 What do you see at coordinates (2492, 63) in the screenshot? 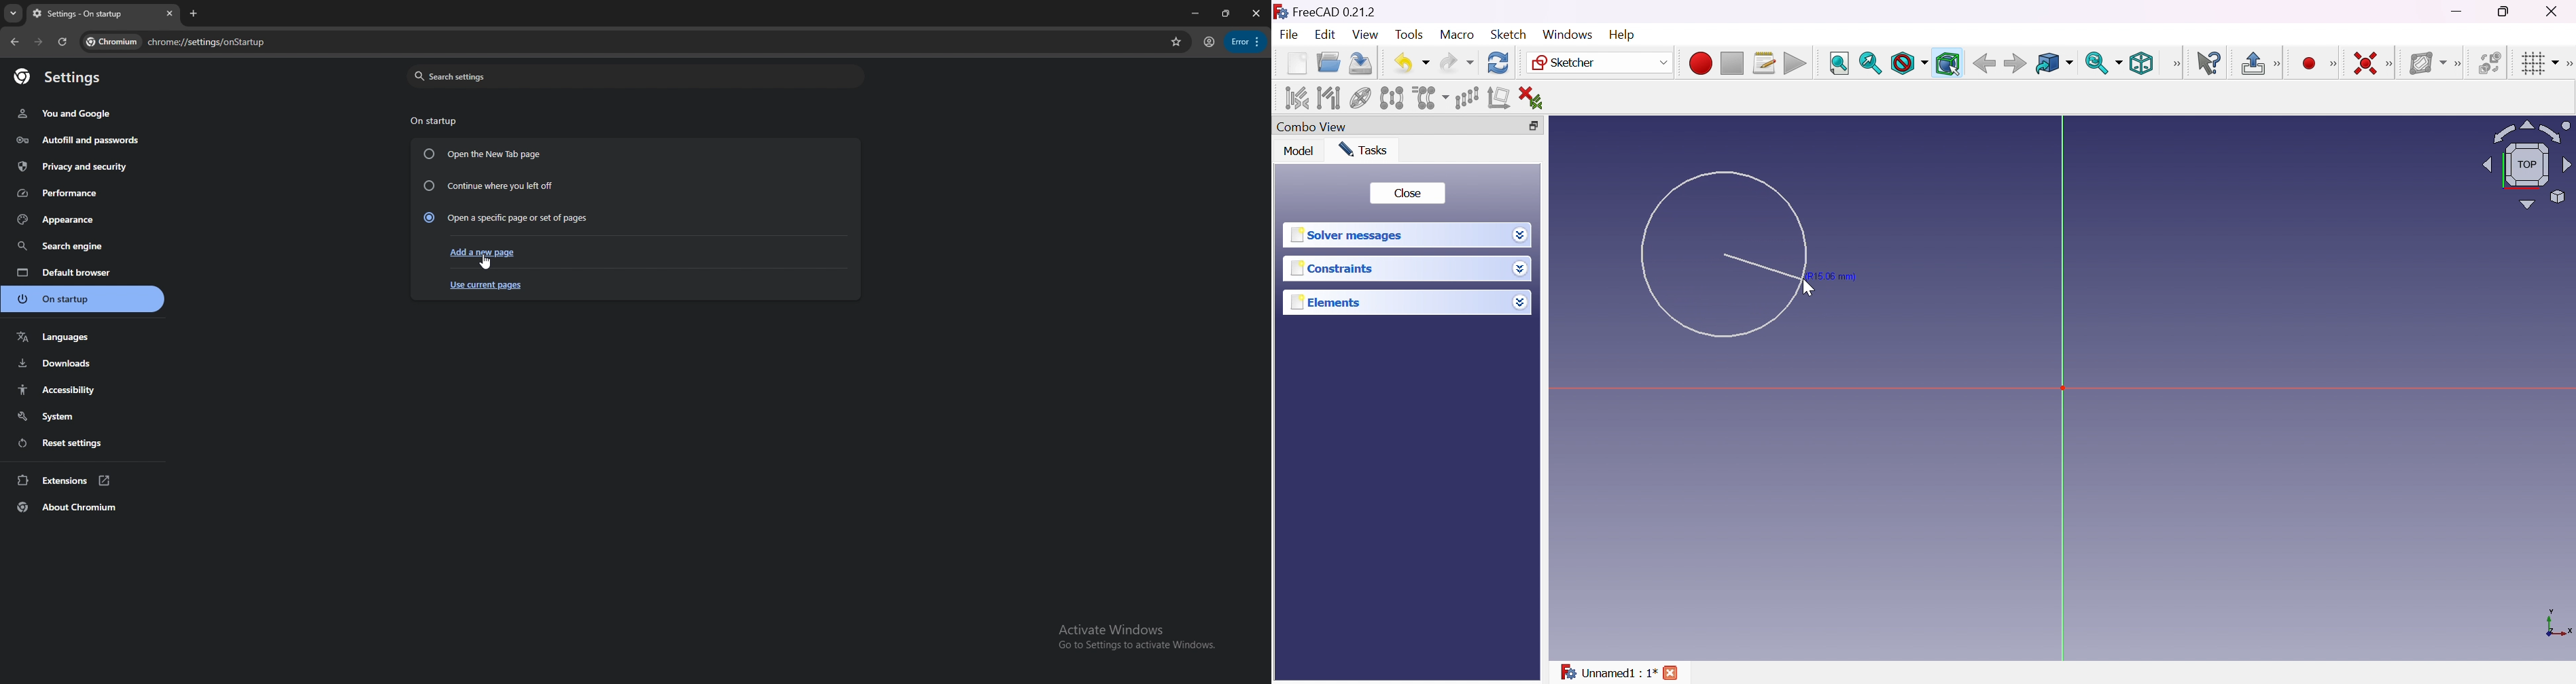
I see `Switch virtual space` at bounding box center [2492, 63].